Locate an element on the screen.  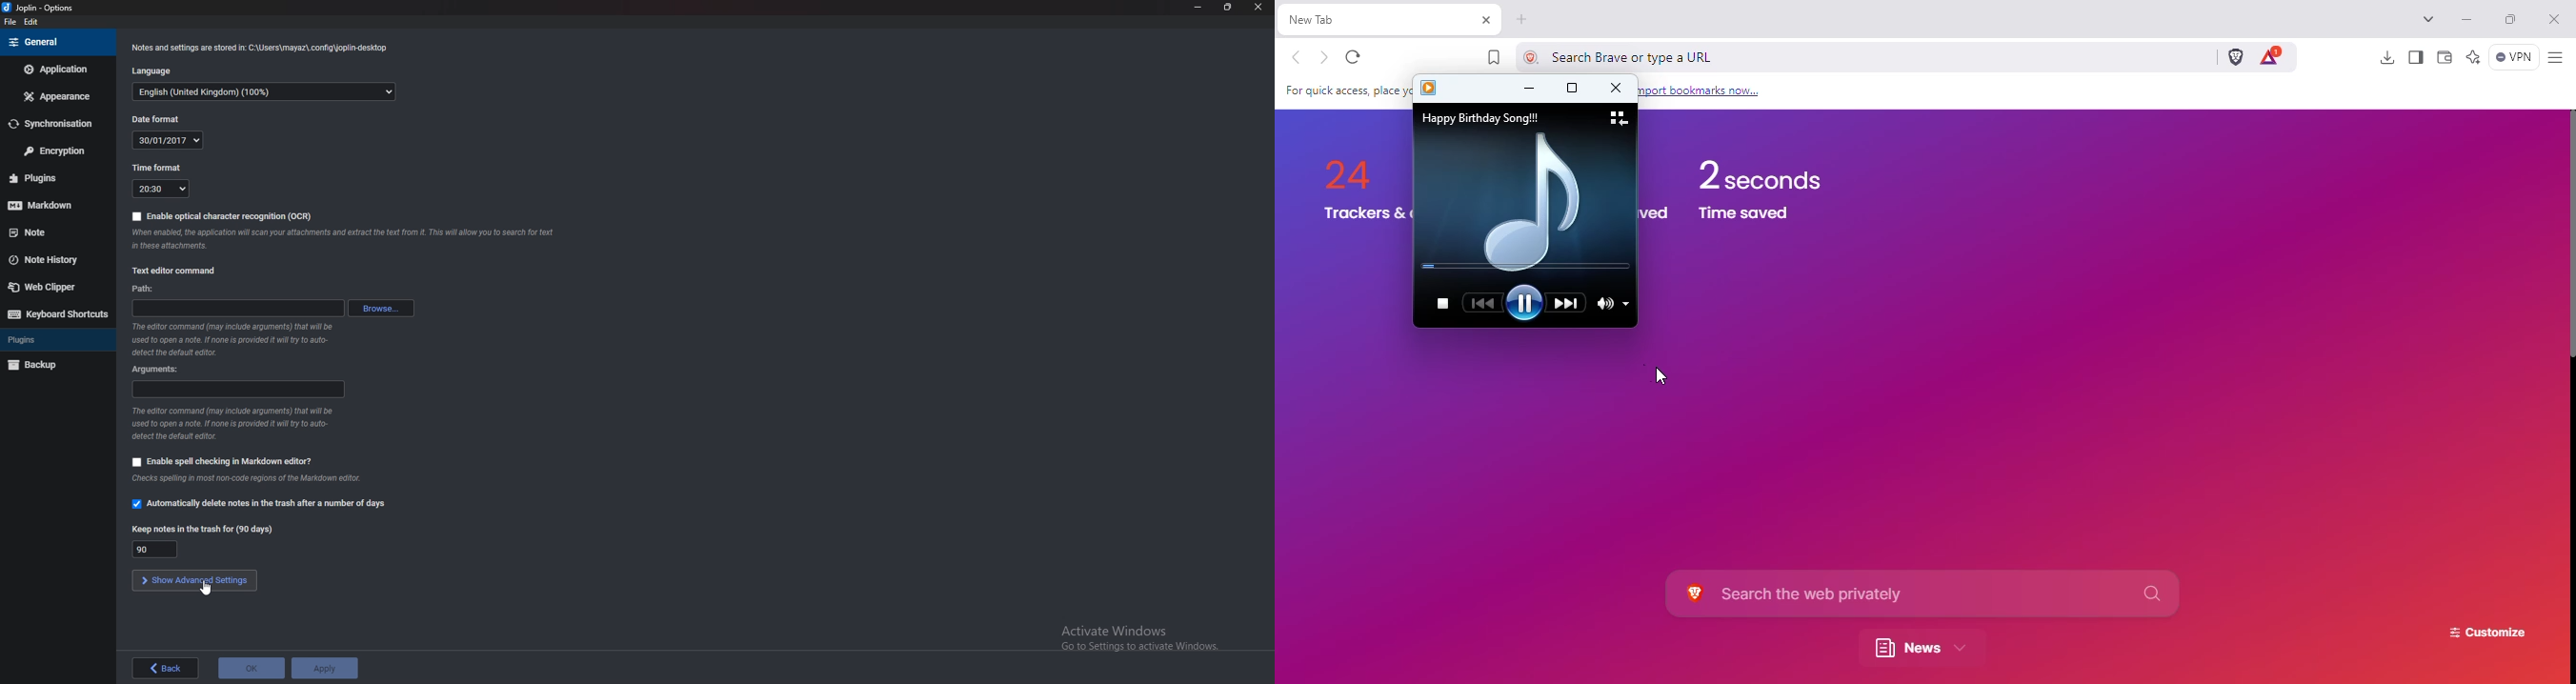
Minimize is located at coordinates (1199, 8).